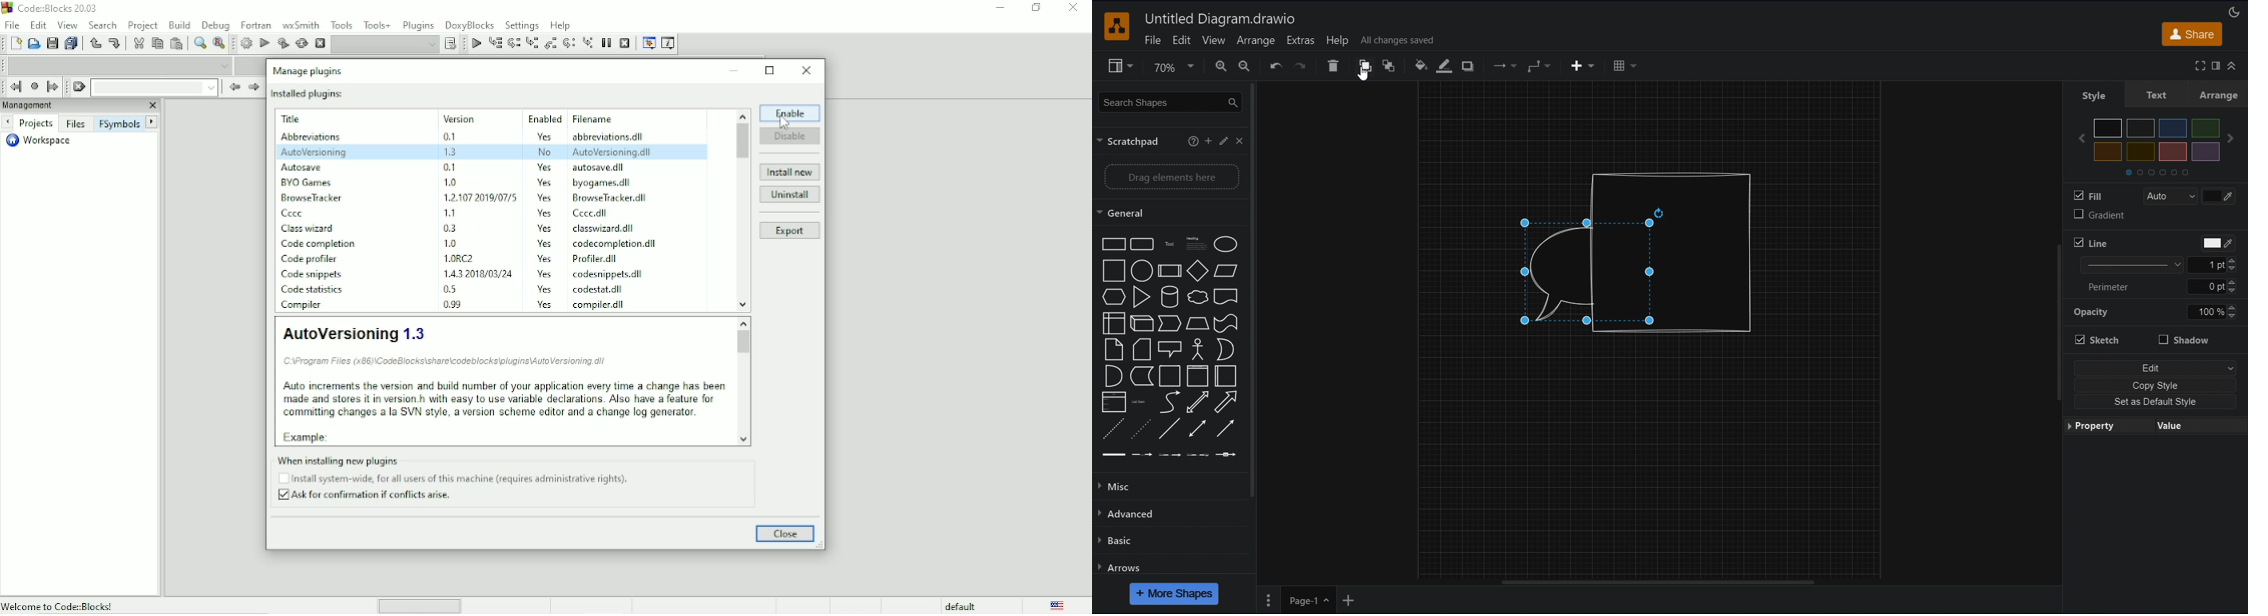 Image resolution: width=2268 pixels, height=616 pixels. Describe the element at coordinates (103, 25) in the screenshot. I see `Search` at that location.